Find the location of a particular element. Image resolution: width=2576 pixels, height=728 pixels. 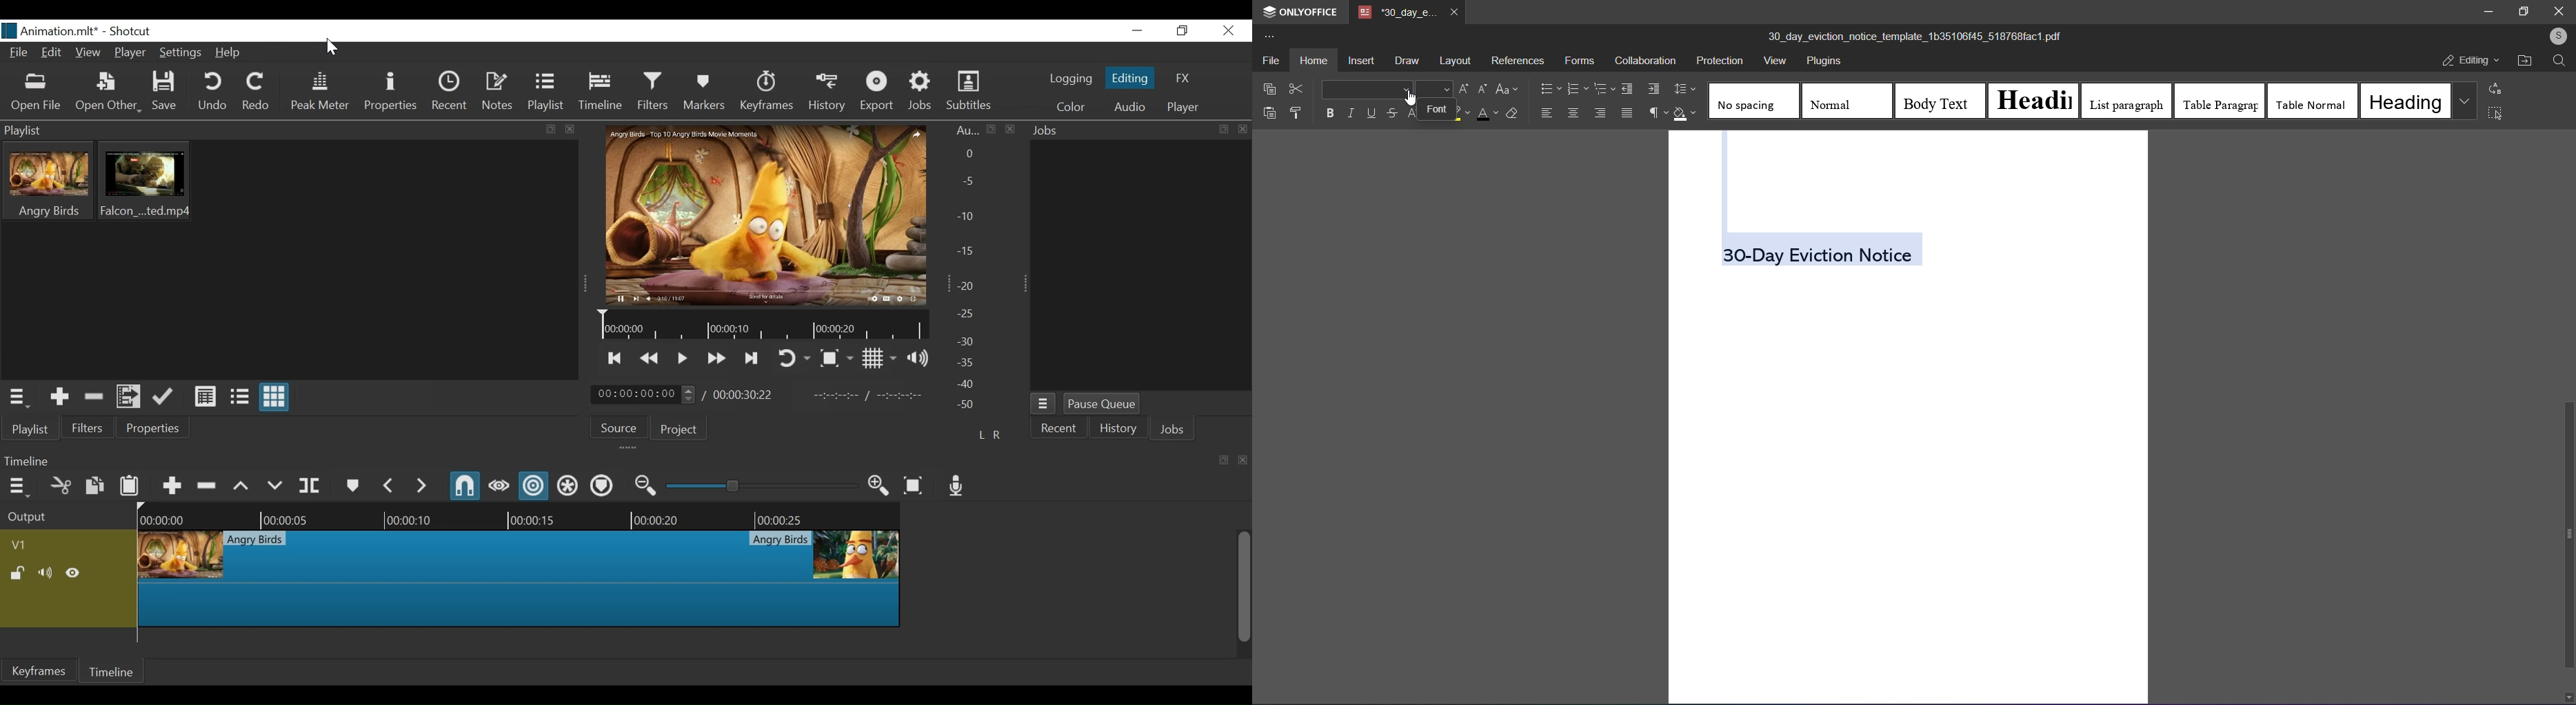

Zoom timeline to fit is located at coordinates (915, 485).